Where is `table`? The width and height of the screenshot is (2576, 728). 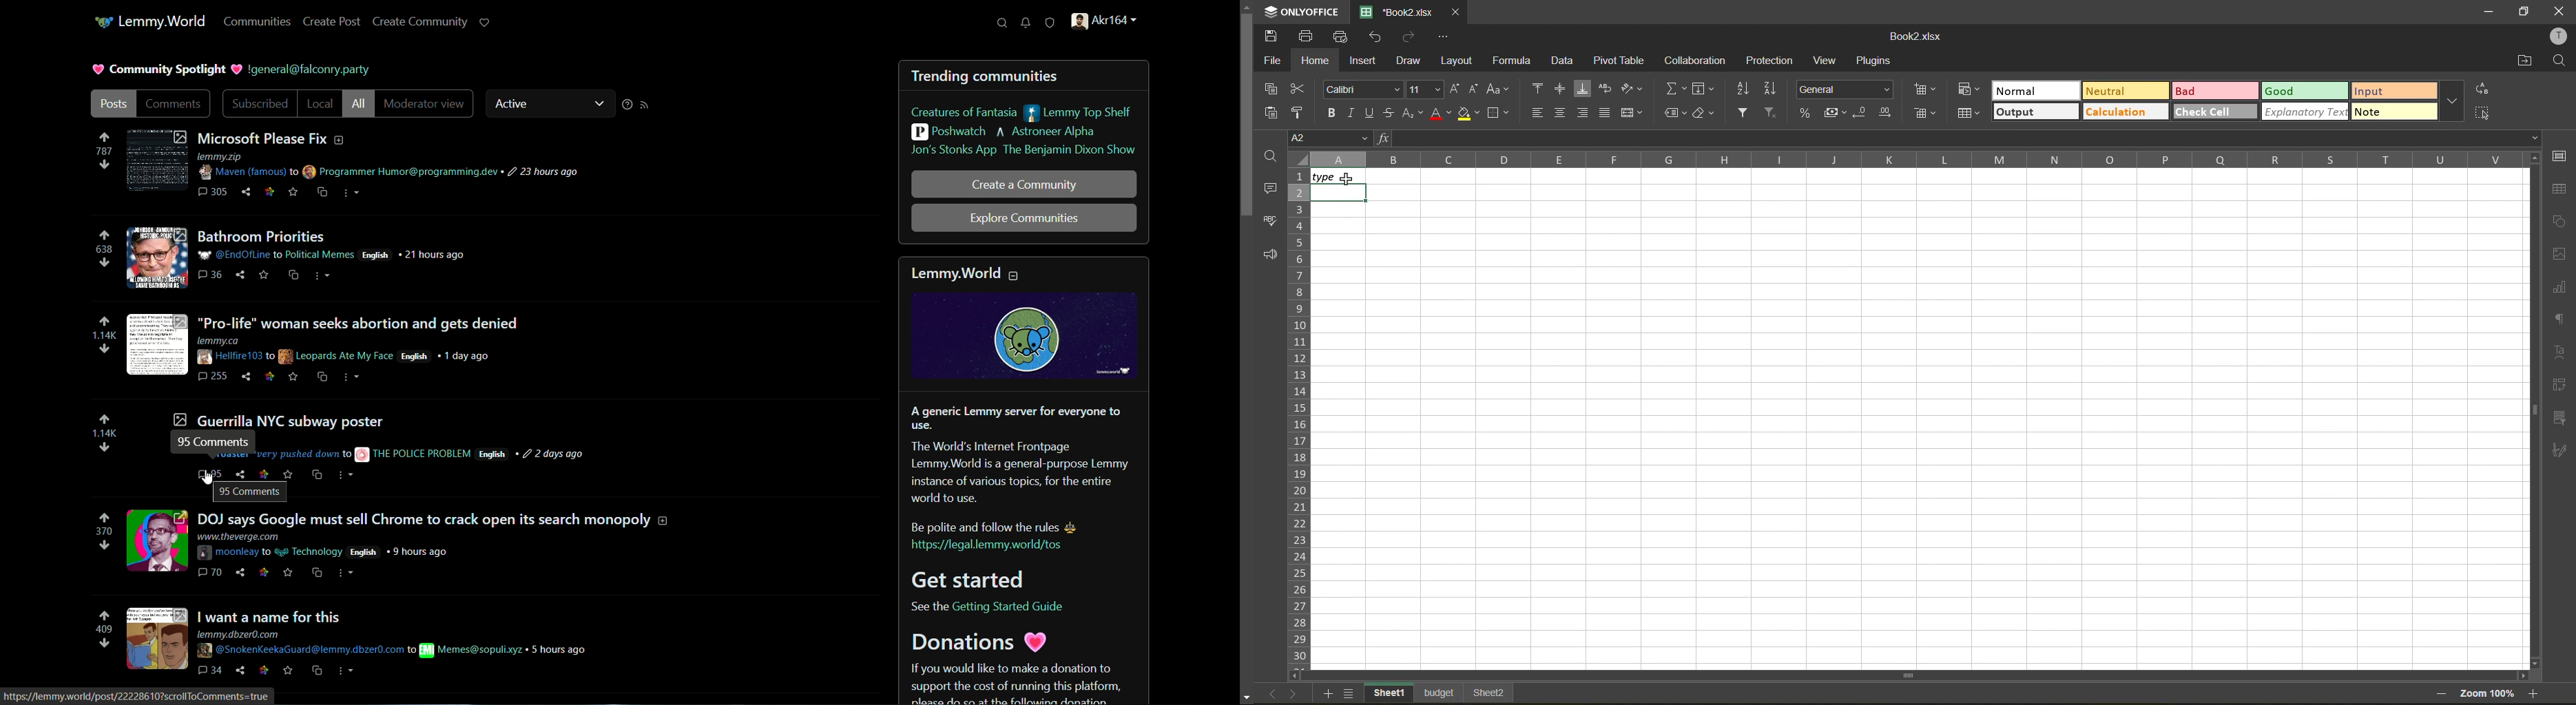 table is located at coordinates (2559, 189).